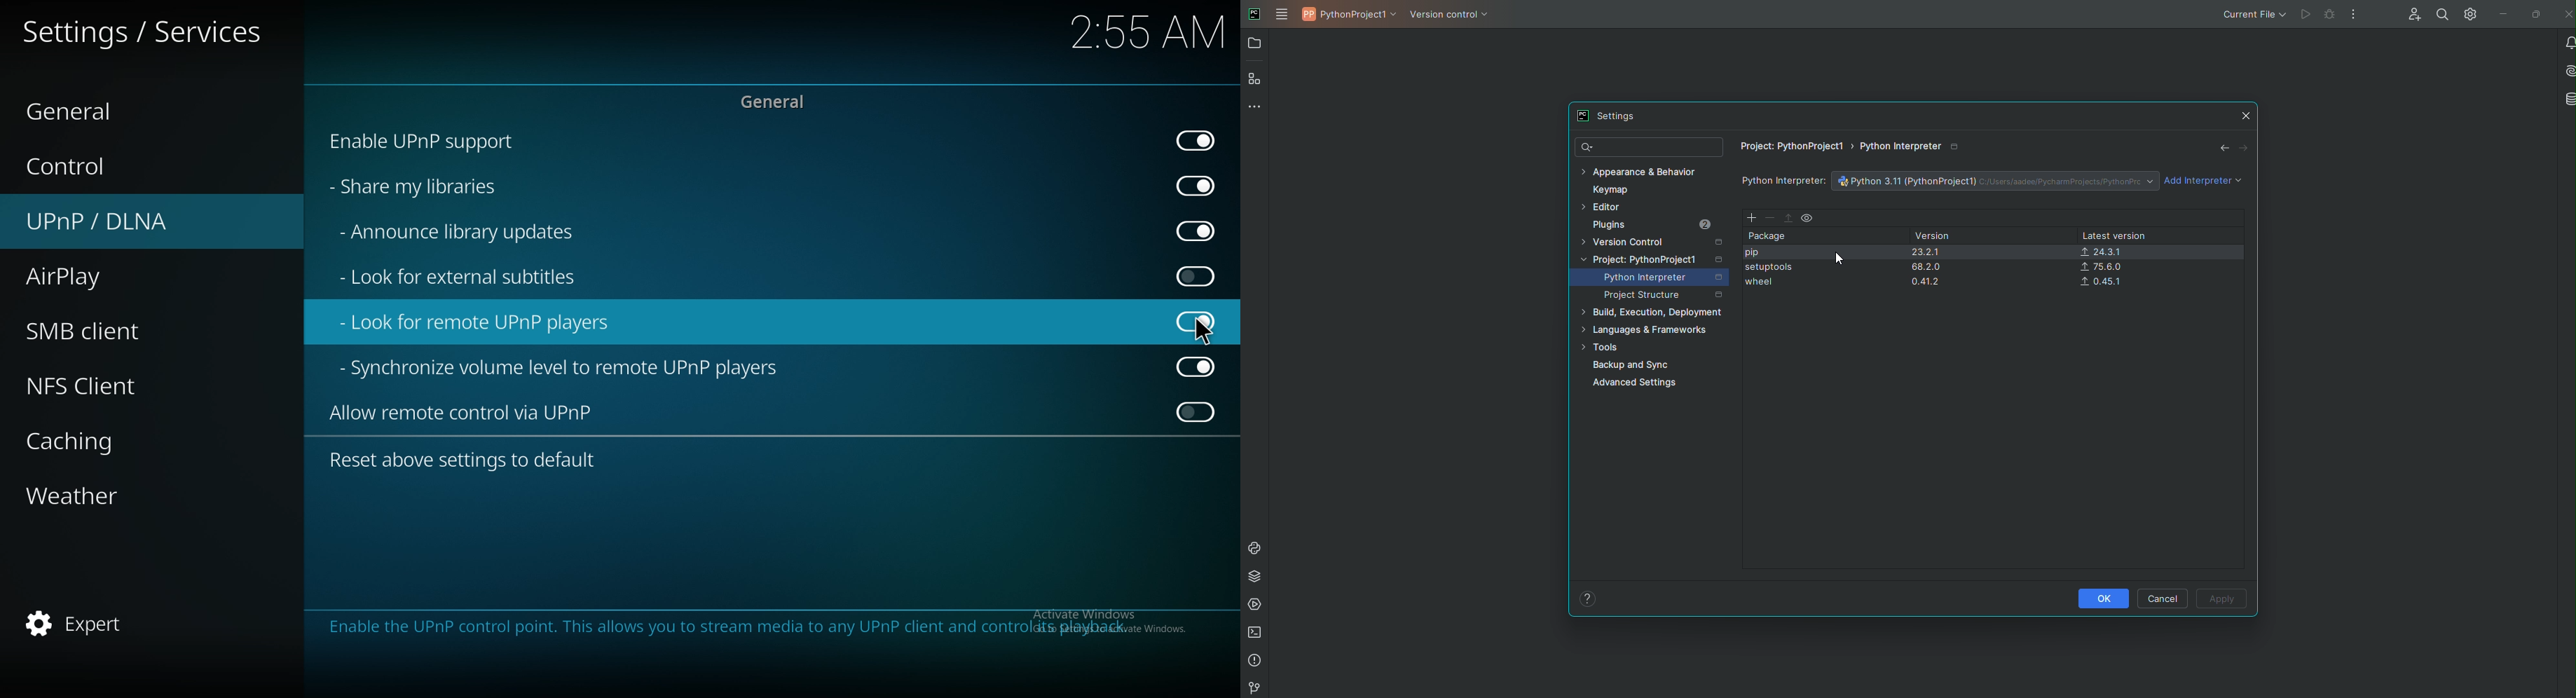  I want to click on Editor, so click(1605, 207).